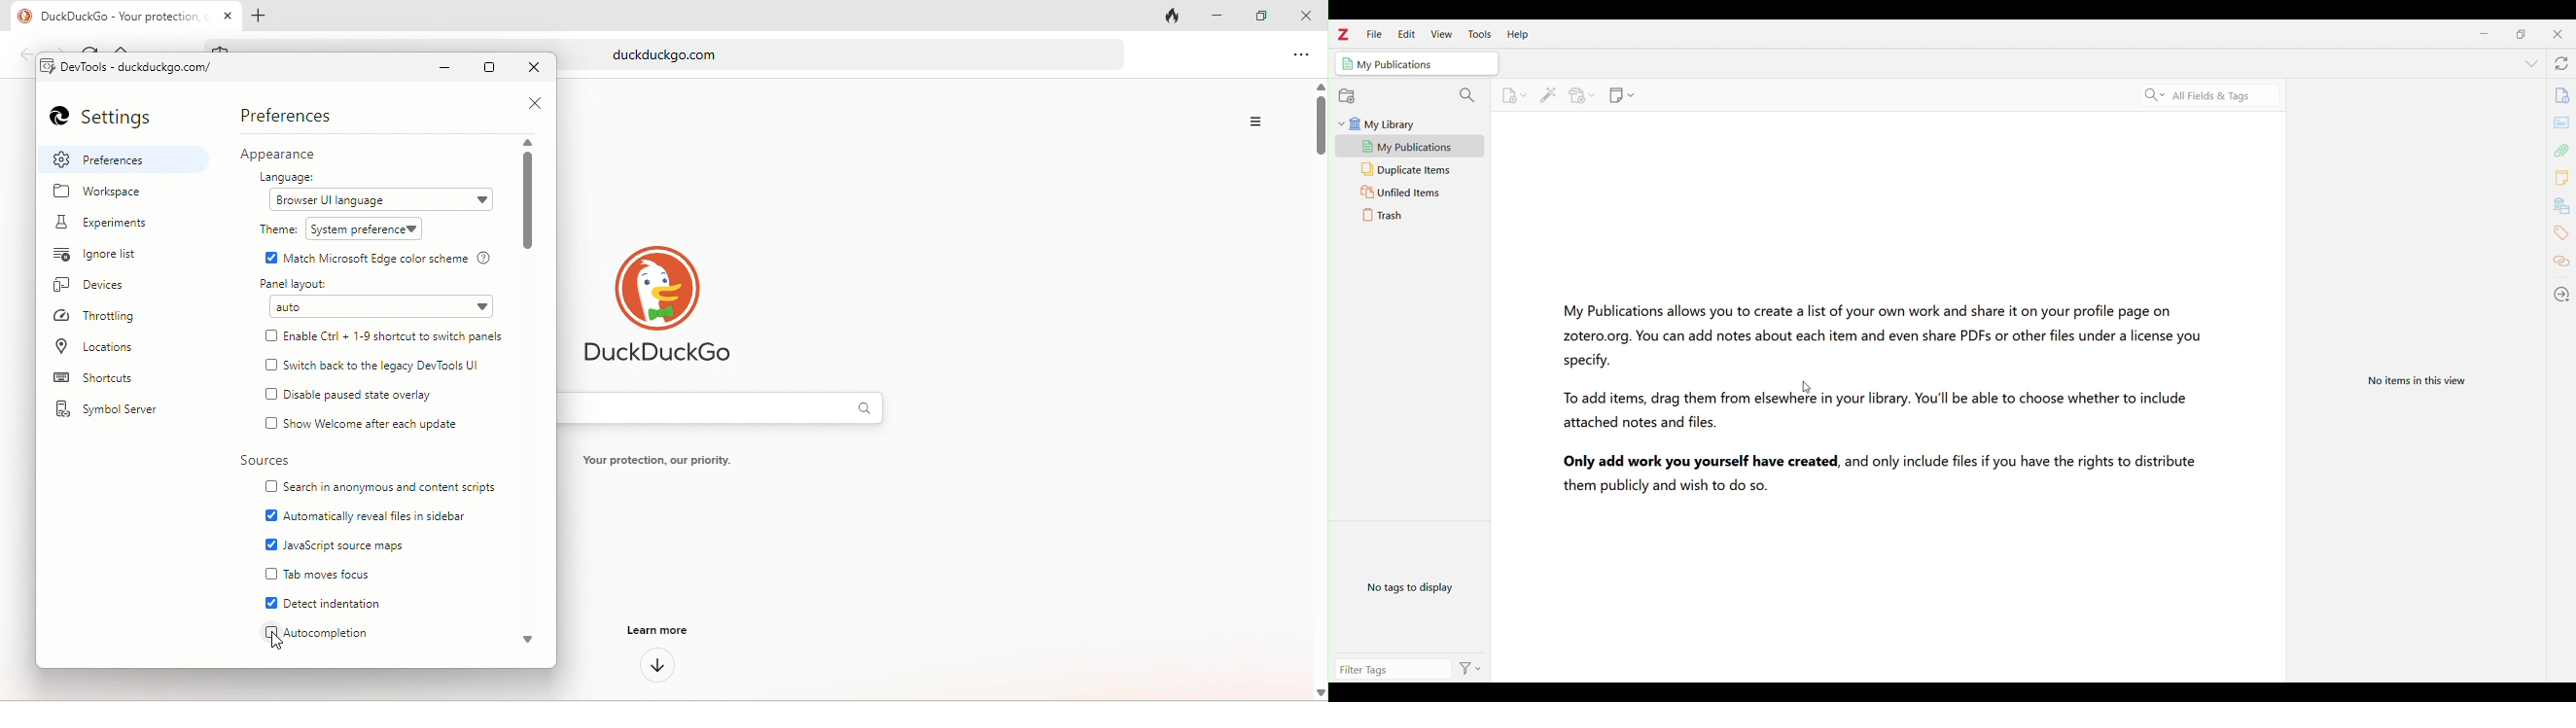 This screenshot has width=2576, height=728. Describe the element at coordinates (1410, 586) in the screenshot. I see `No tags to display yet` at that location.